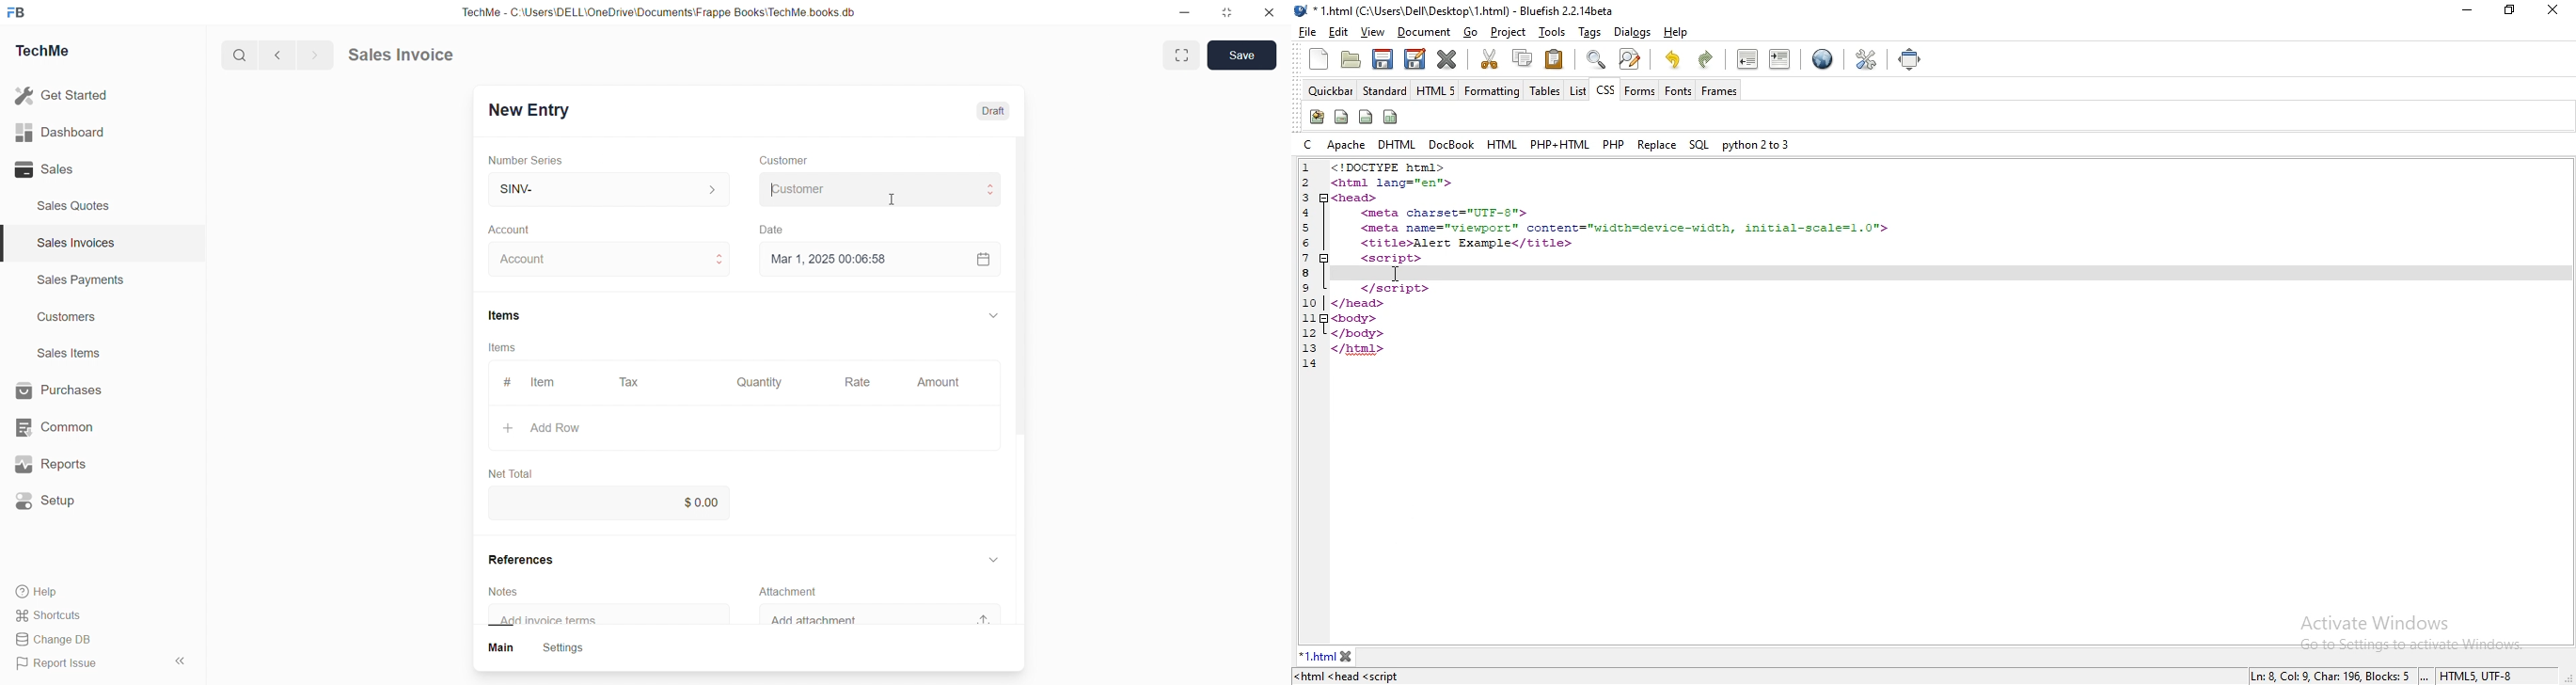 The height and width of the screenshot is (700, 2576). What do you see at coordinates (673, 10) in the screenshot?
I see `TechMe - C-\Users\DELL\OneDrive\Documents\Frappe Books'TechMe books db` at bounding box center [673, 10].